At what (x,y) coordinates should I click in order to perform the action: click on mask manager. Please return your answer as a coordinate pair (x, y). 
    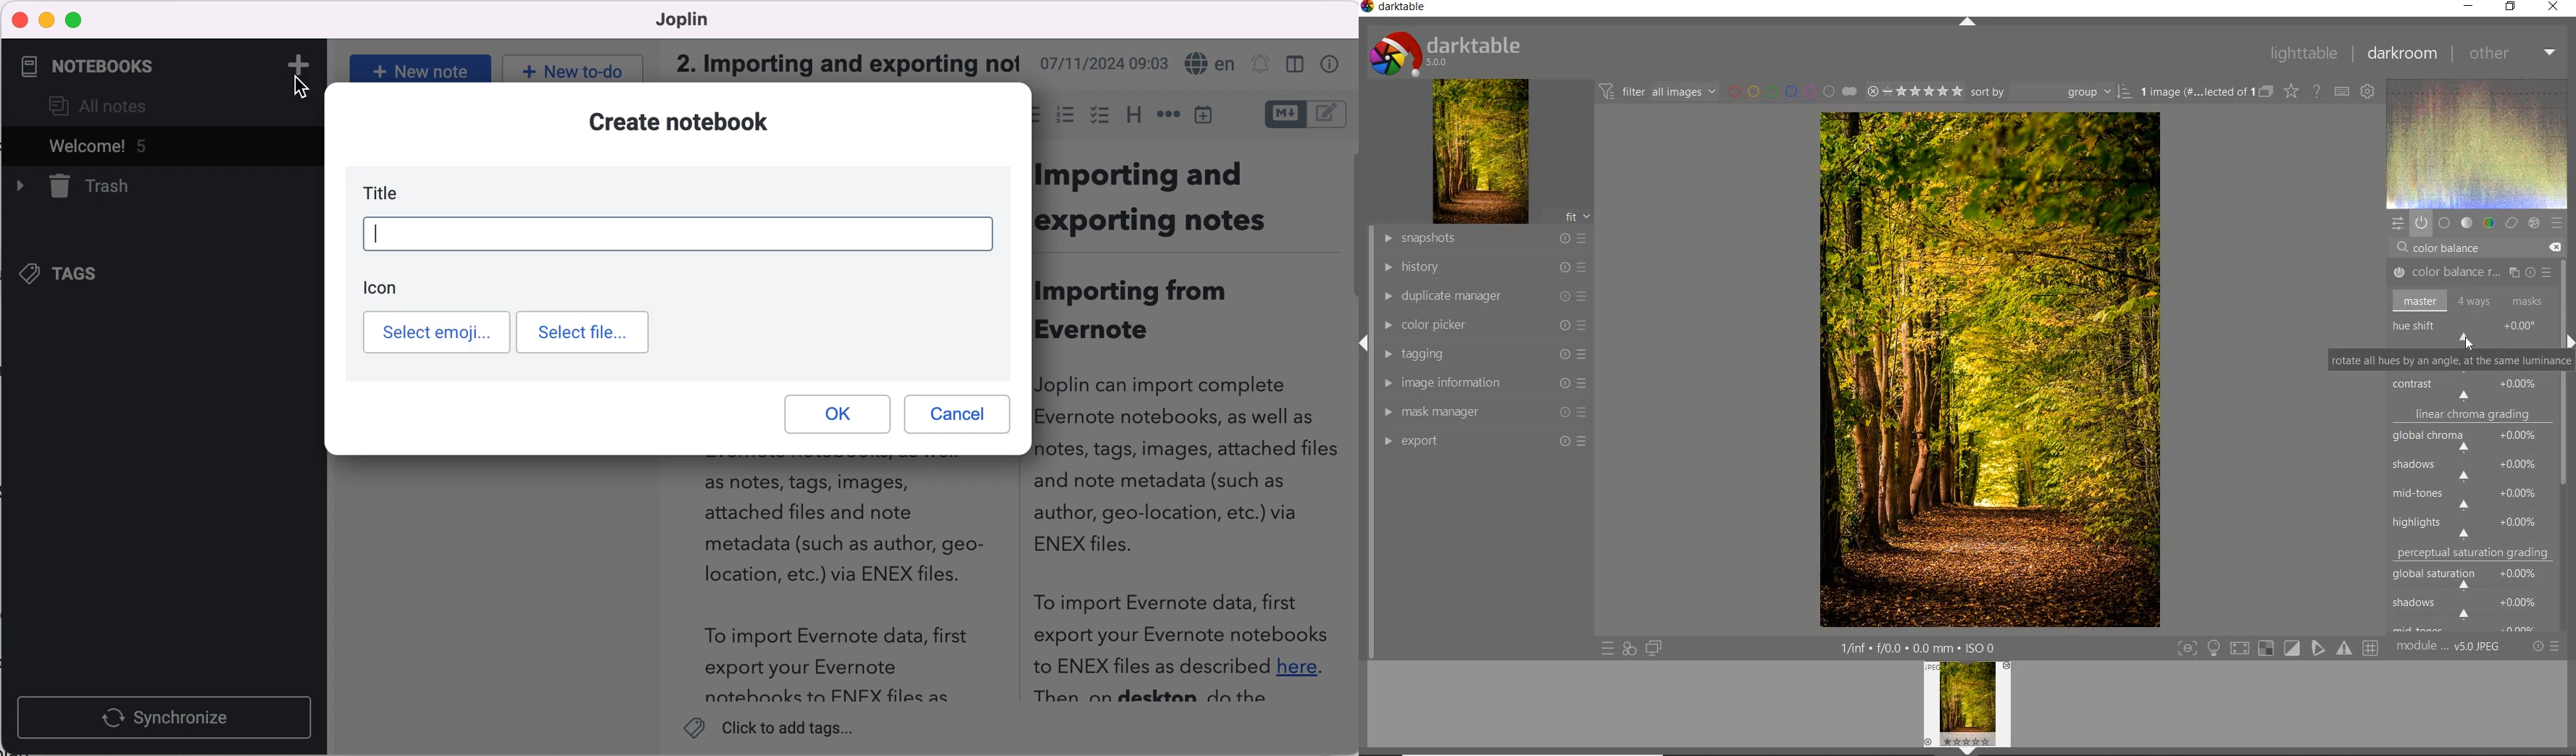
    Looking at the image, I should click on (1485, 412).